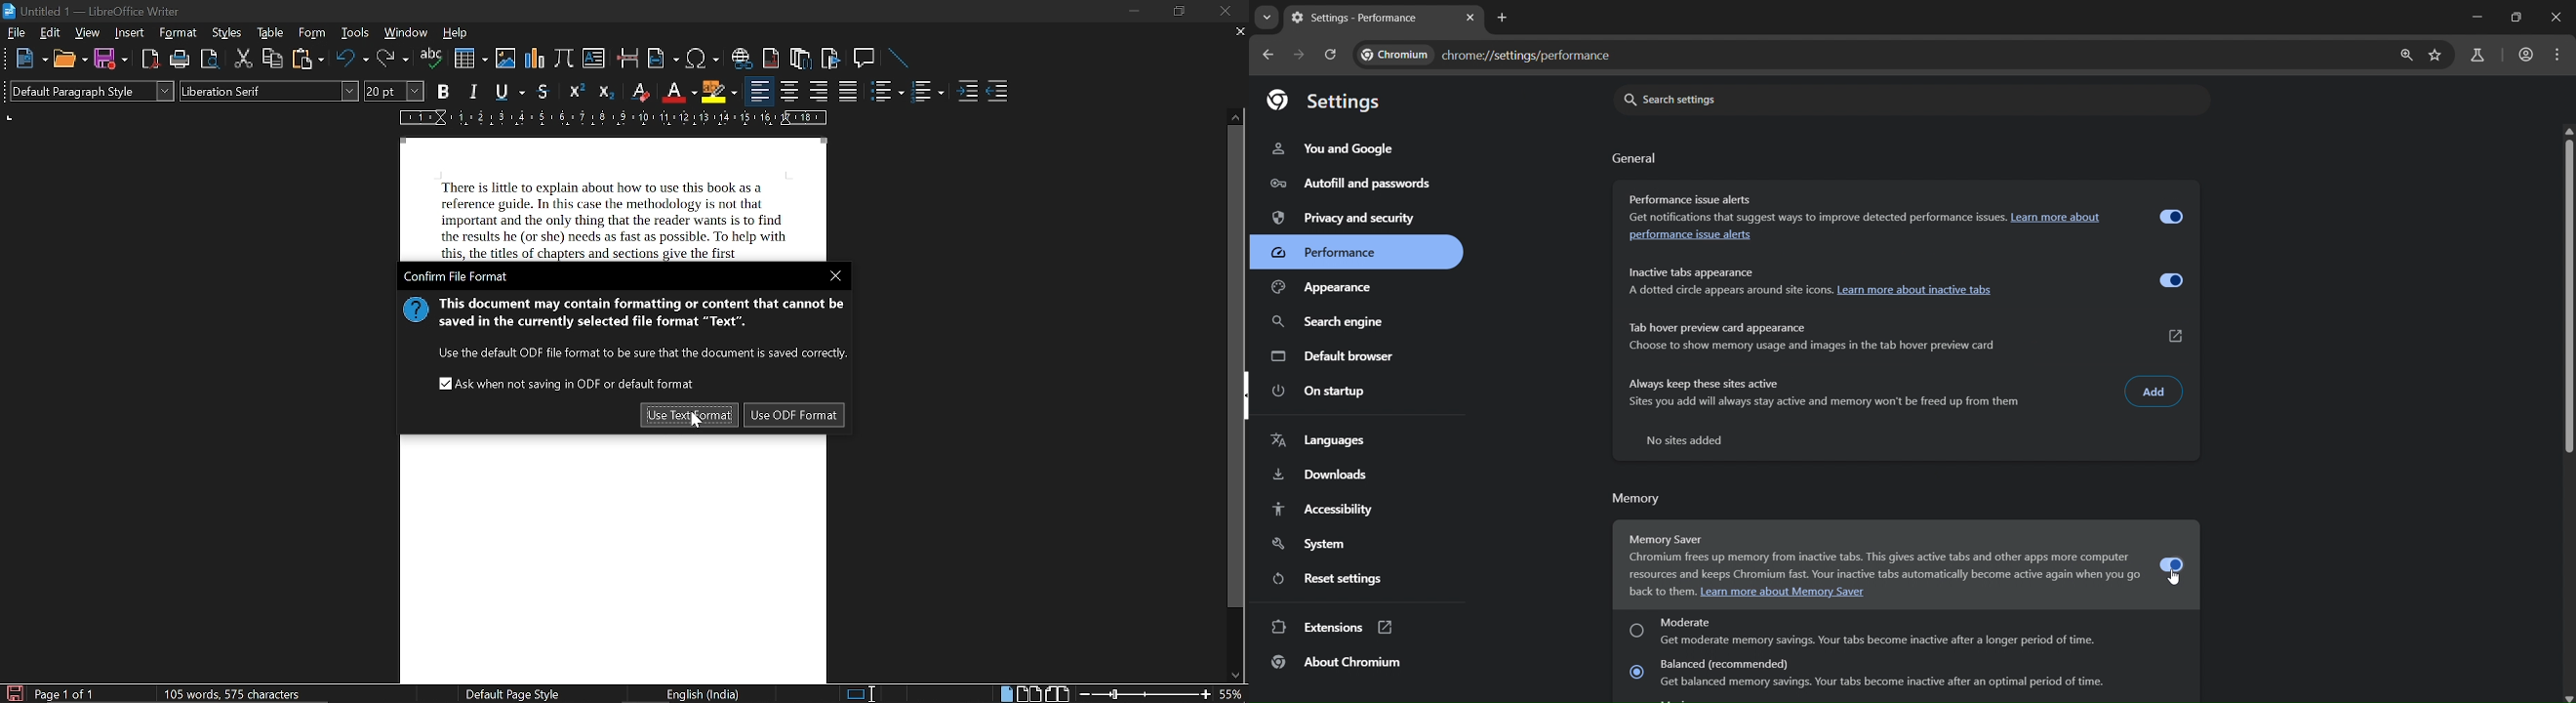  What do you see at coordinates (760, 91) in the screenshot?
I see `align left` at bounding box center [760, 91].